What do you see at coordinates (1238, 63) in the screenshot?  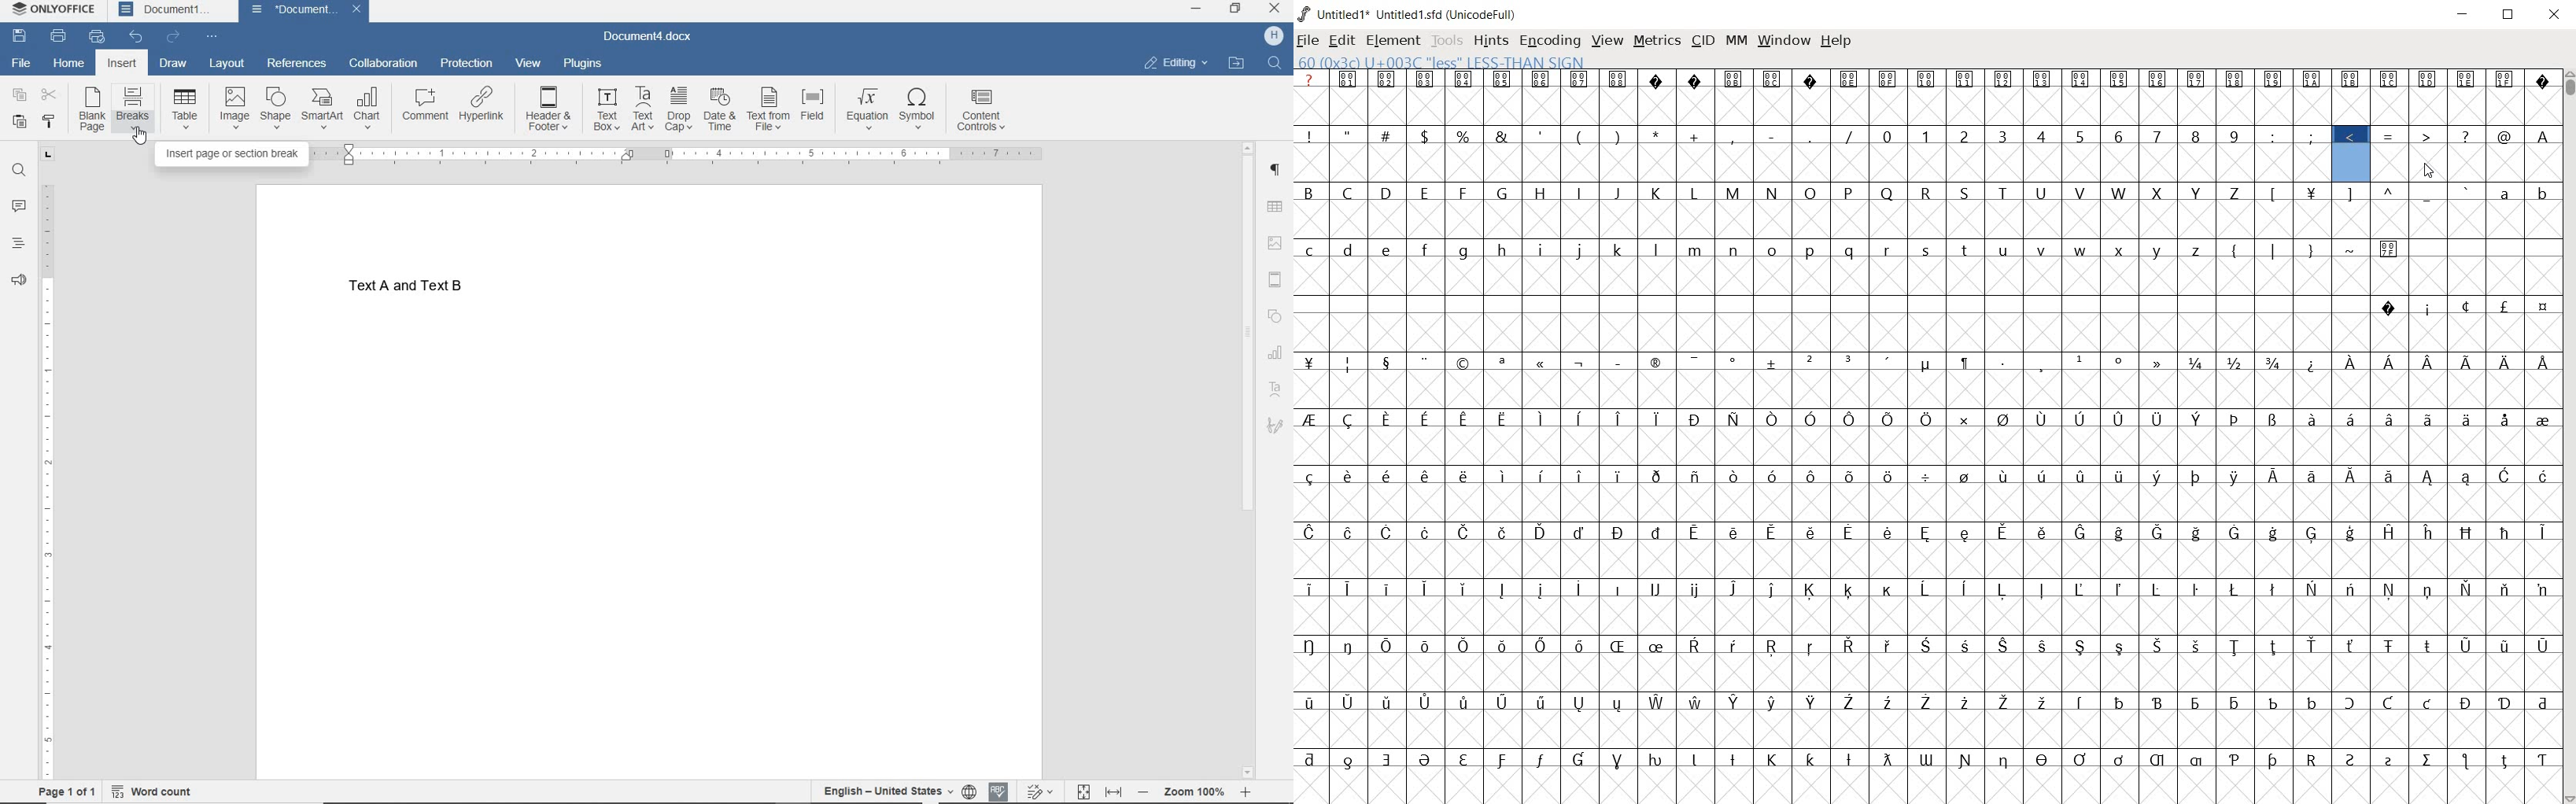 I see `OPEN FILE LOCATION` at bounding box center [1238, 63].